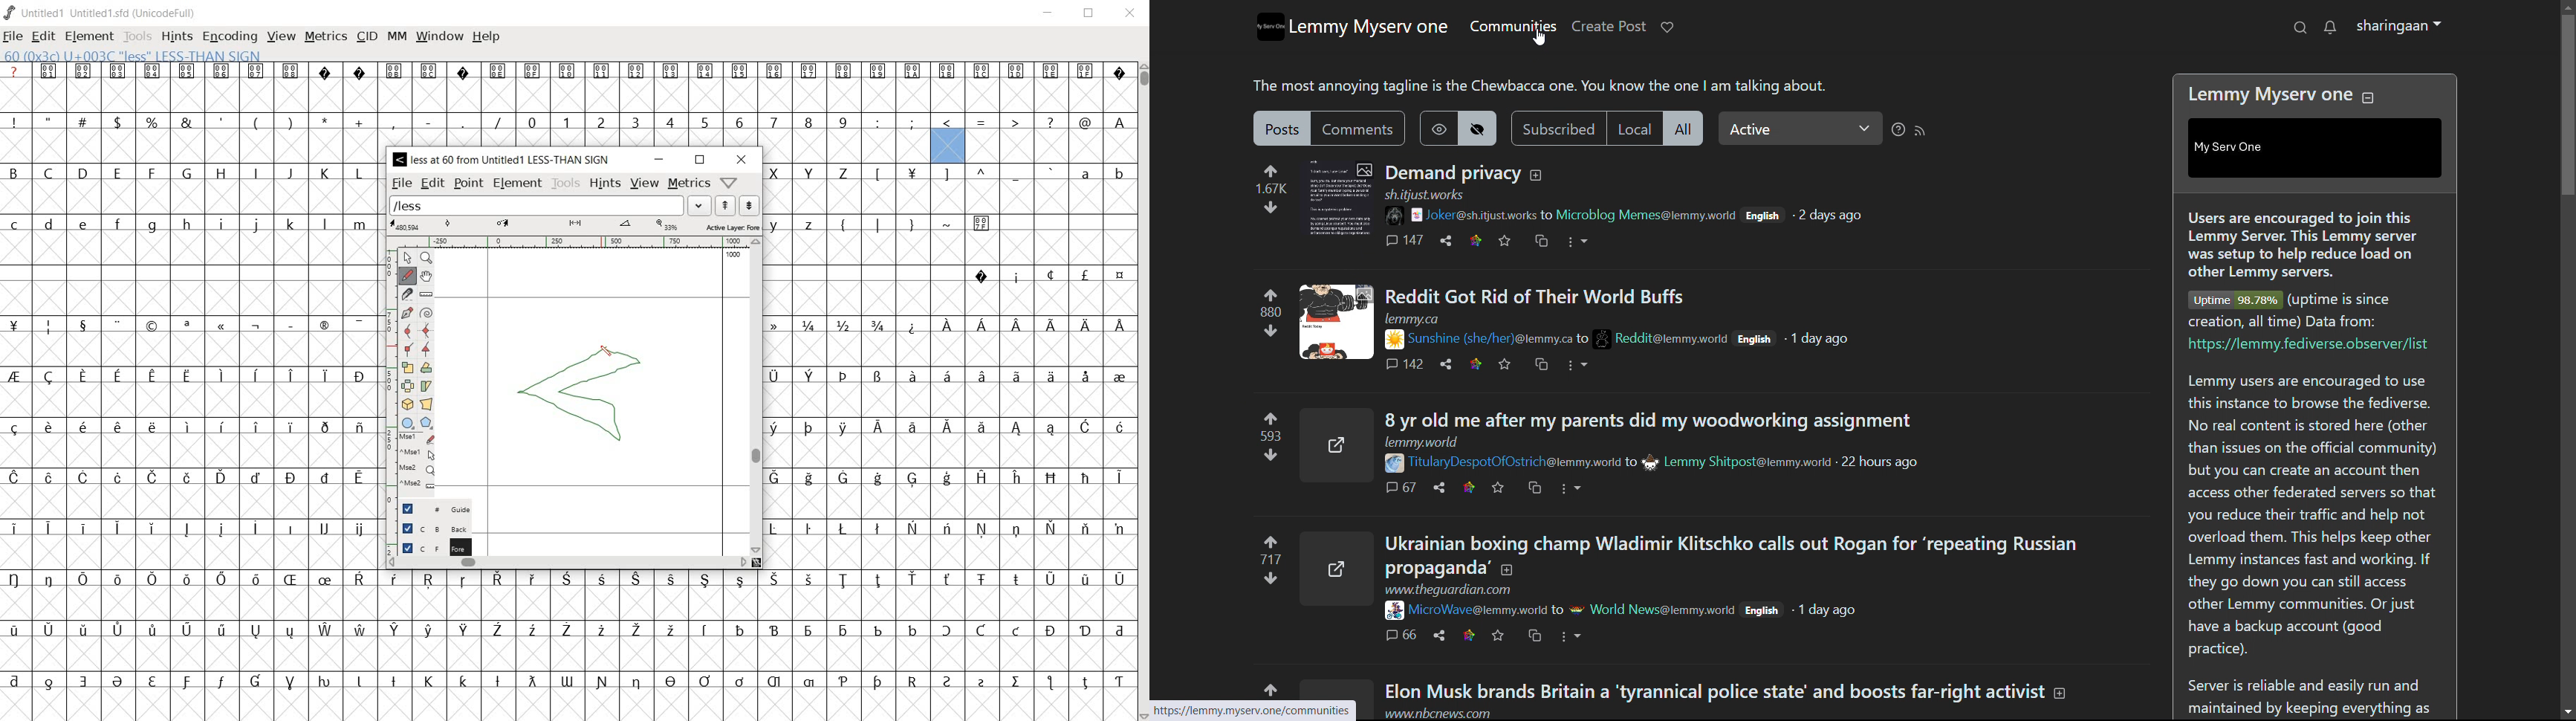 The width and height of the screenshot is (2576, 728). Describe the element at coordinates (281, 37) in the screenshot. I see `view` at that location.